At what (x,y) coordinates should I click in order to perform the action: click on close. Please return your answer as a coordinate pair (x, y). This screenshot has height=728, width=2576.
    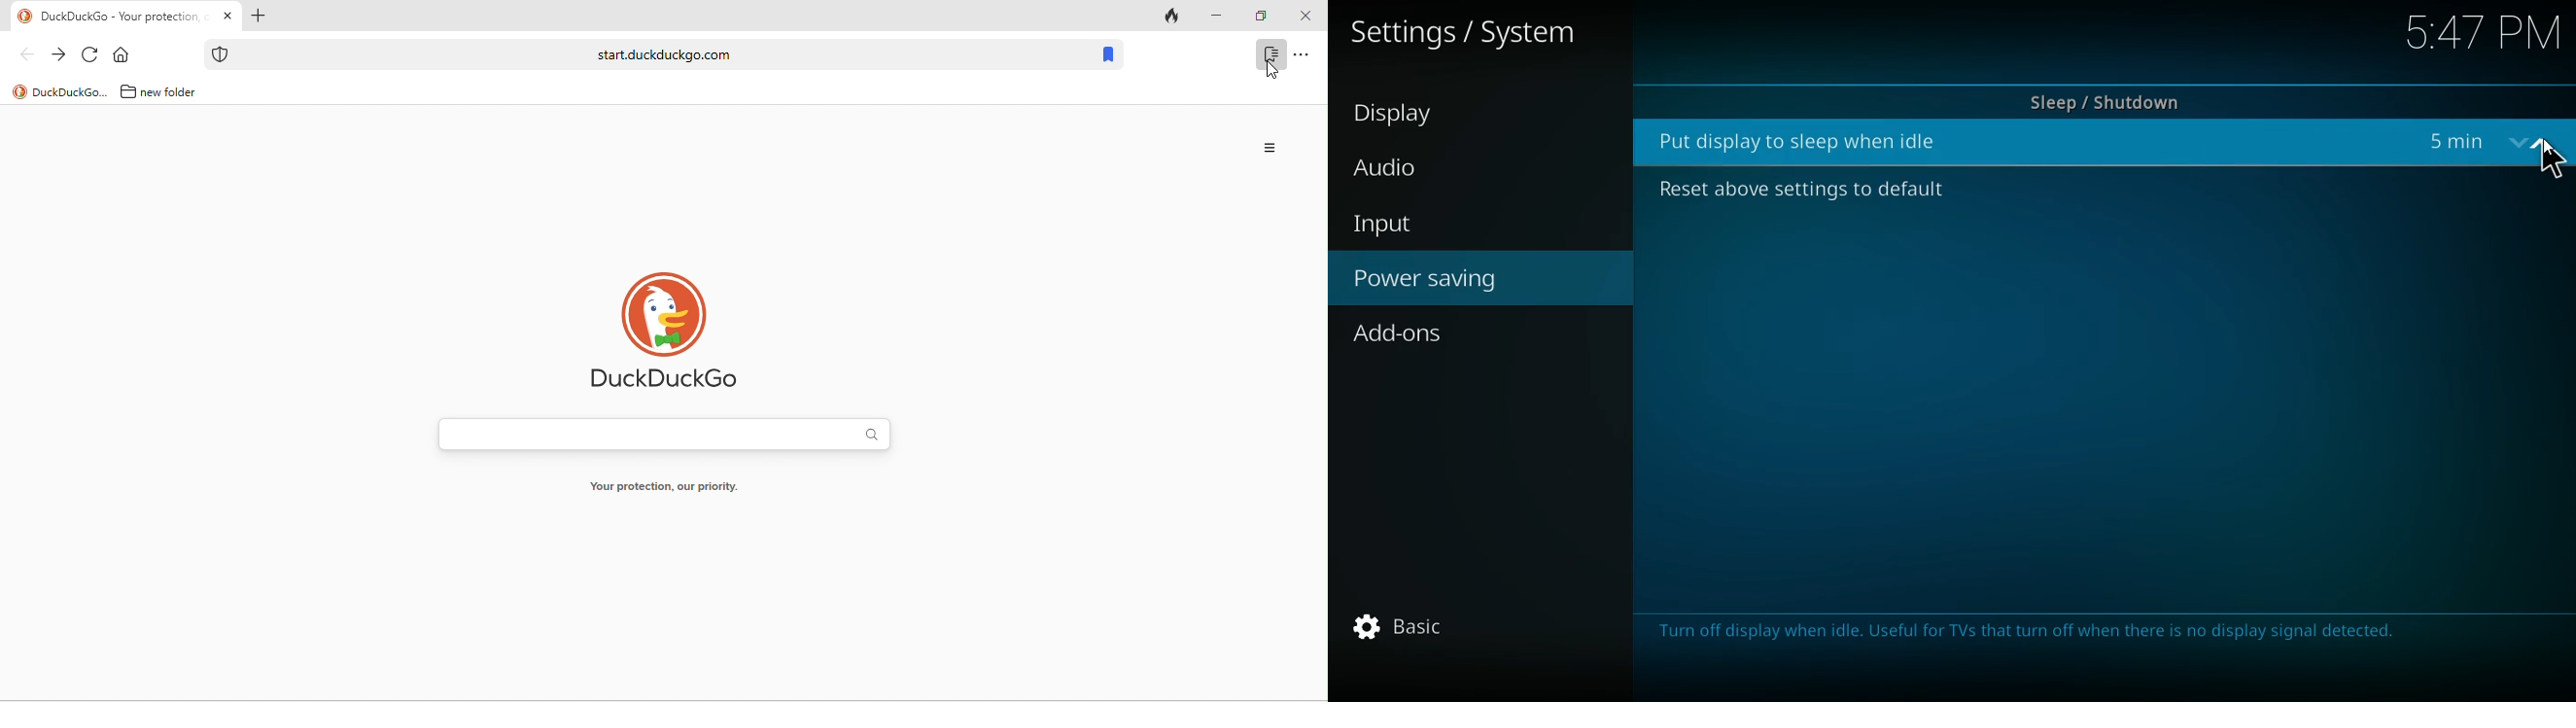
    Looking at the image, I should click on (1305, 17).